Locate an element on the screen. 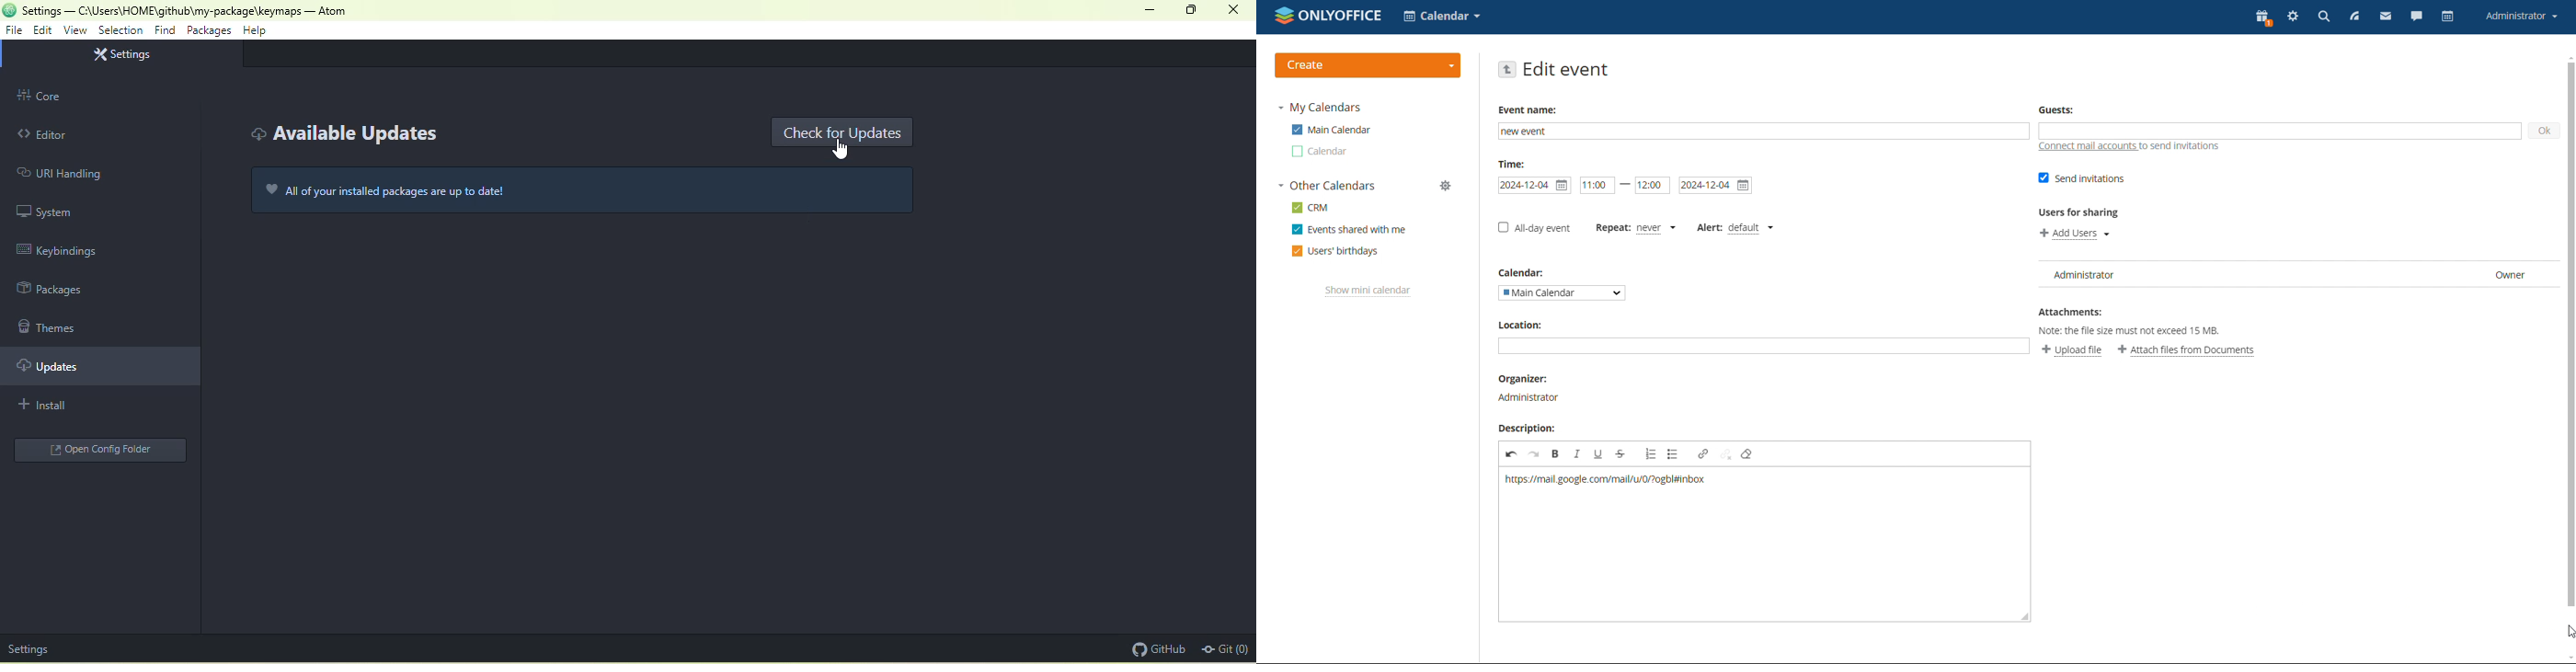 This screenshot has width=2576, height=672. attach file from documents is located at coordinates (2188, 351).